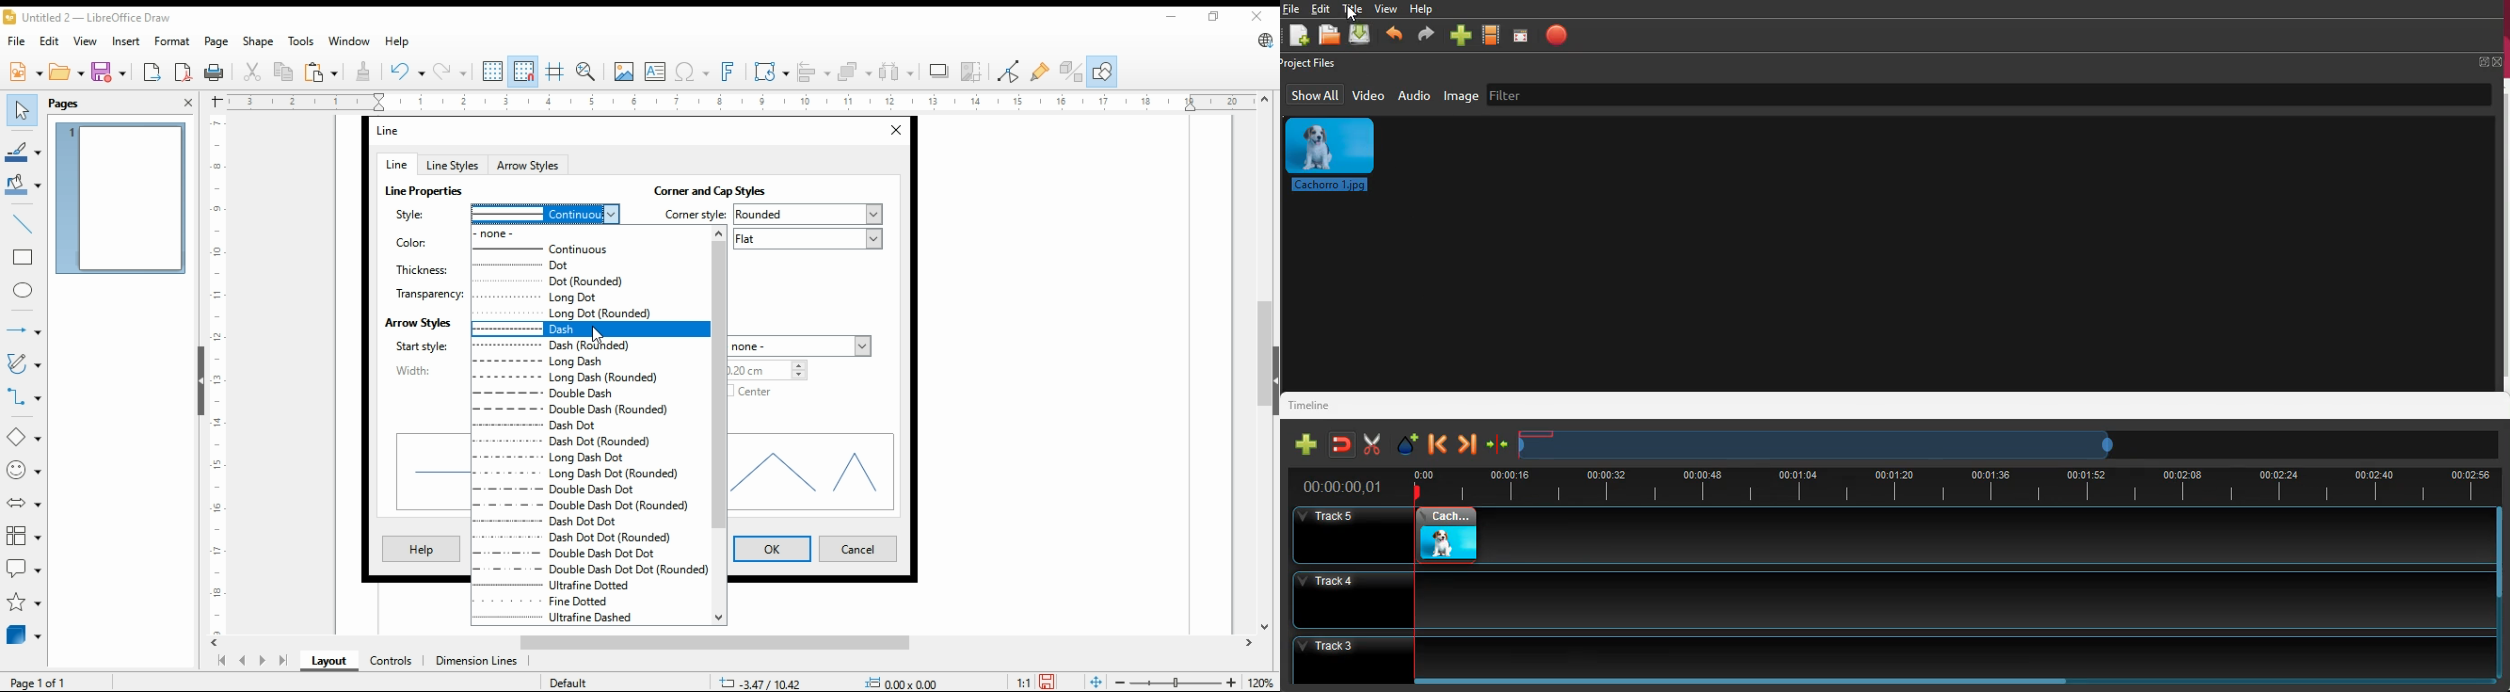 This screenshot has height=700, width=2520. Describe the element at coordinates (584, 412) in the screenshot. I see `double dash (rounded)` at that location.